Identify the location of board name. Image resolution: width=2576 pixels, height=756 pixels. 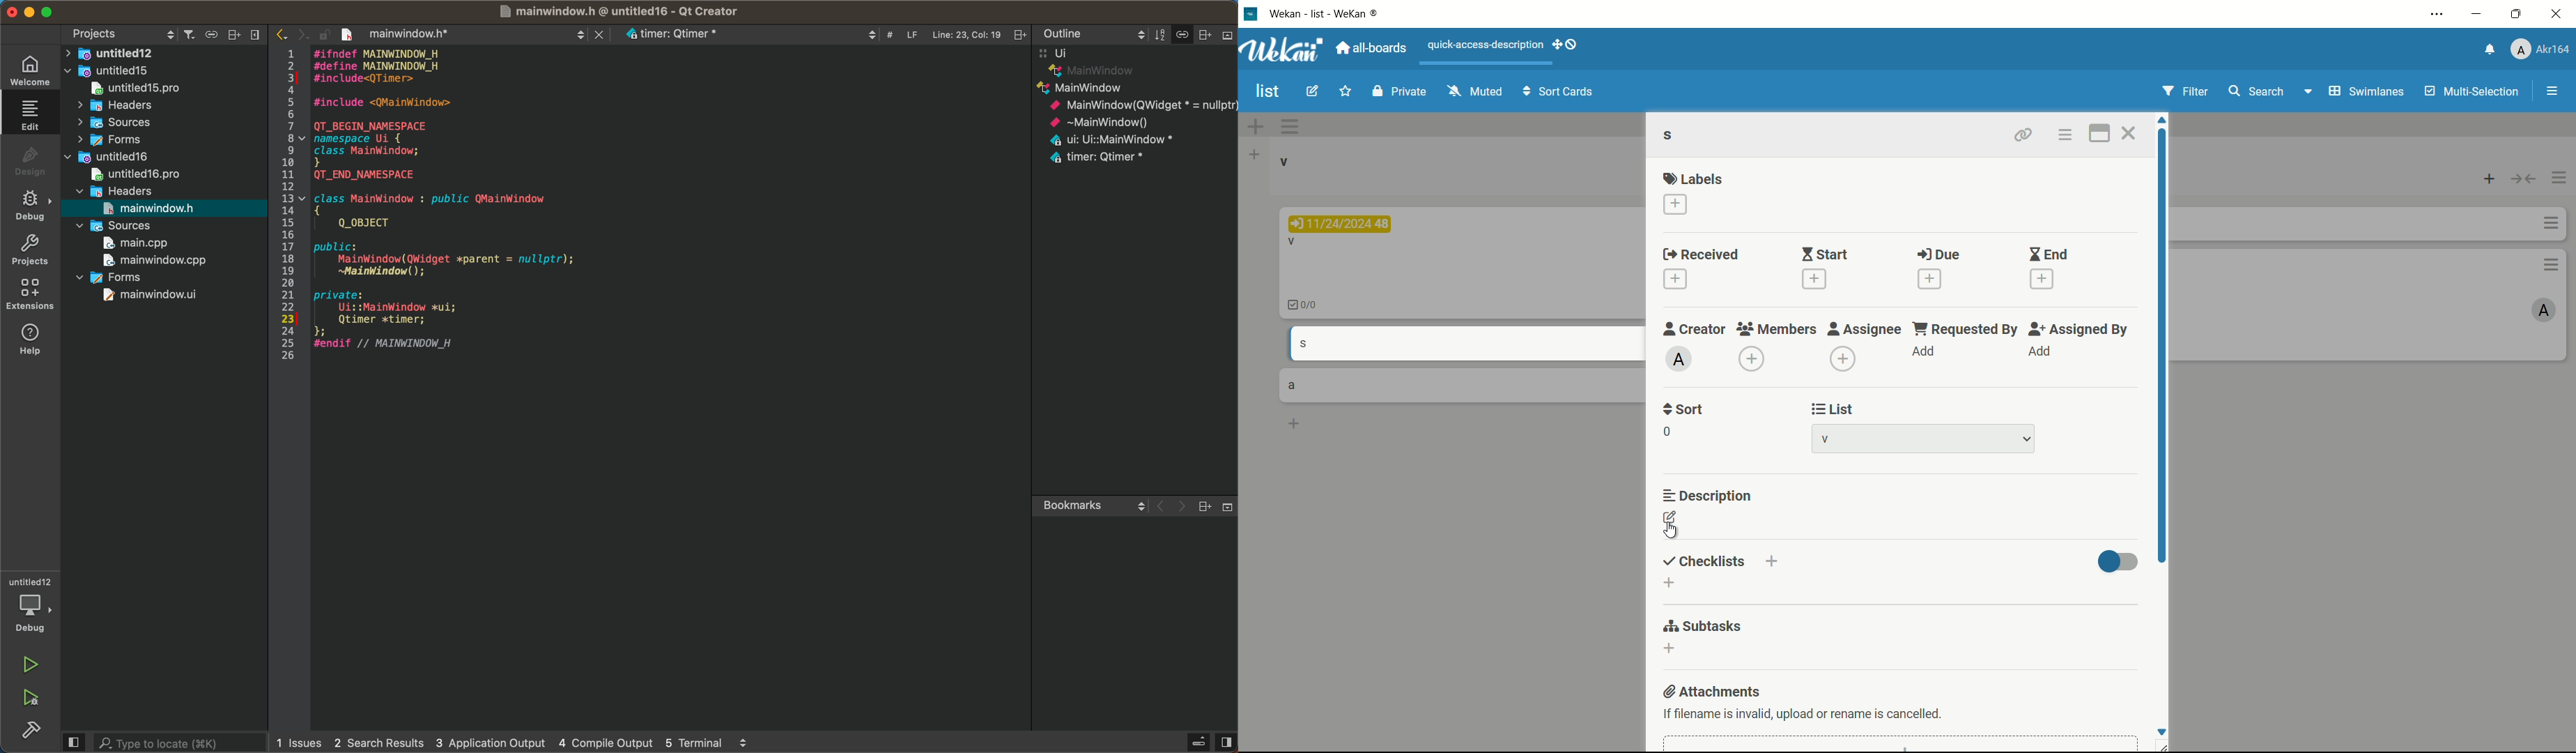
(1269, 92).